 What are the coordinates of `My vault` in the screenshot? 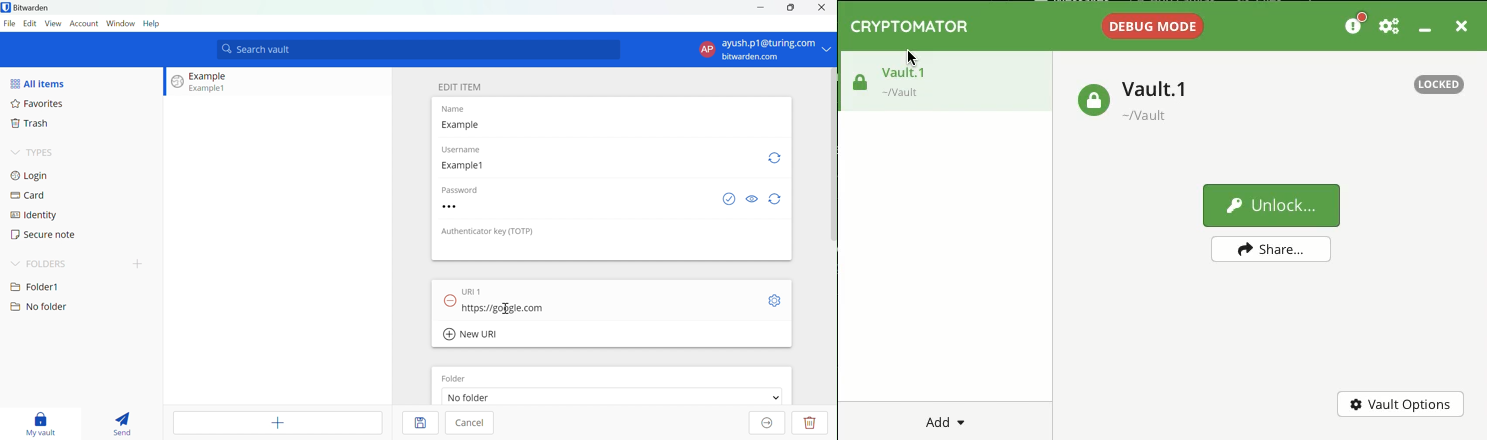 It's located at (41, 423).